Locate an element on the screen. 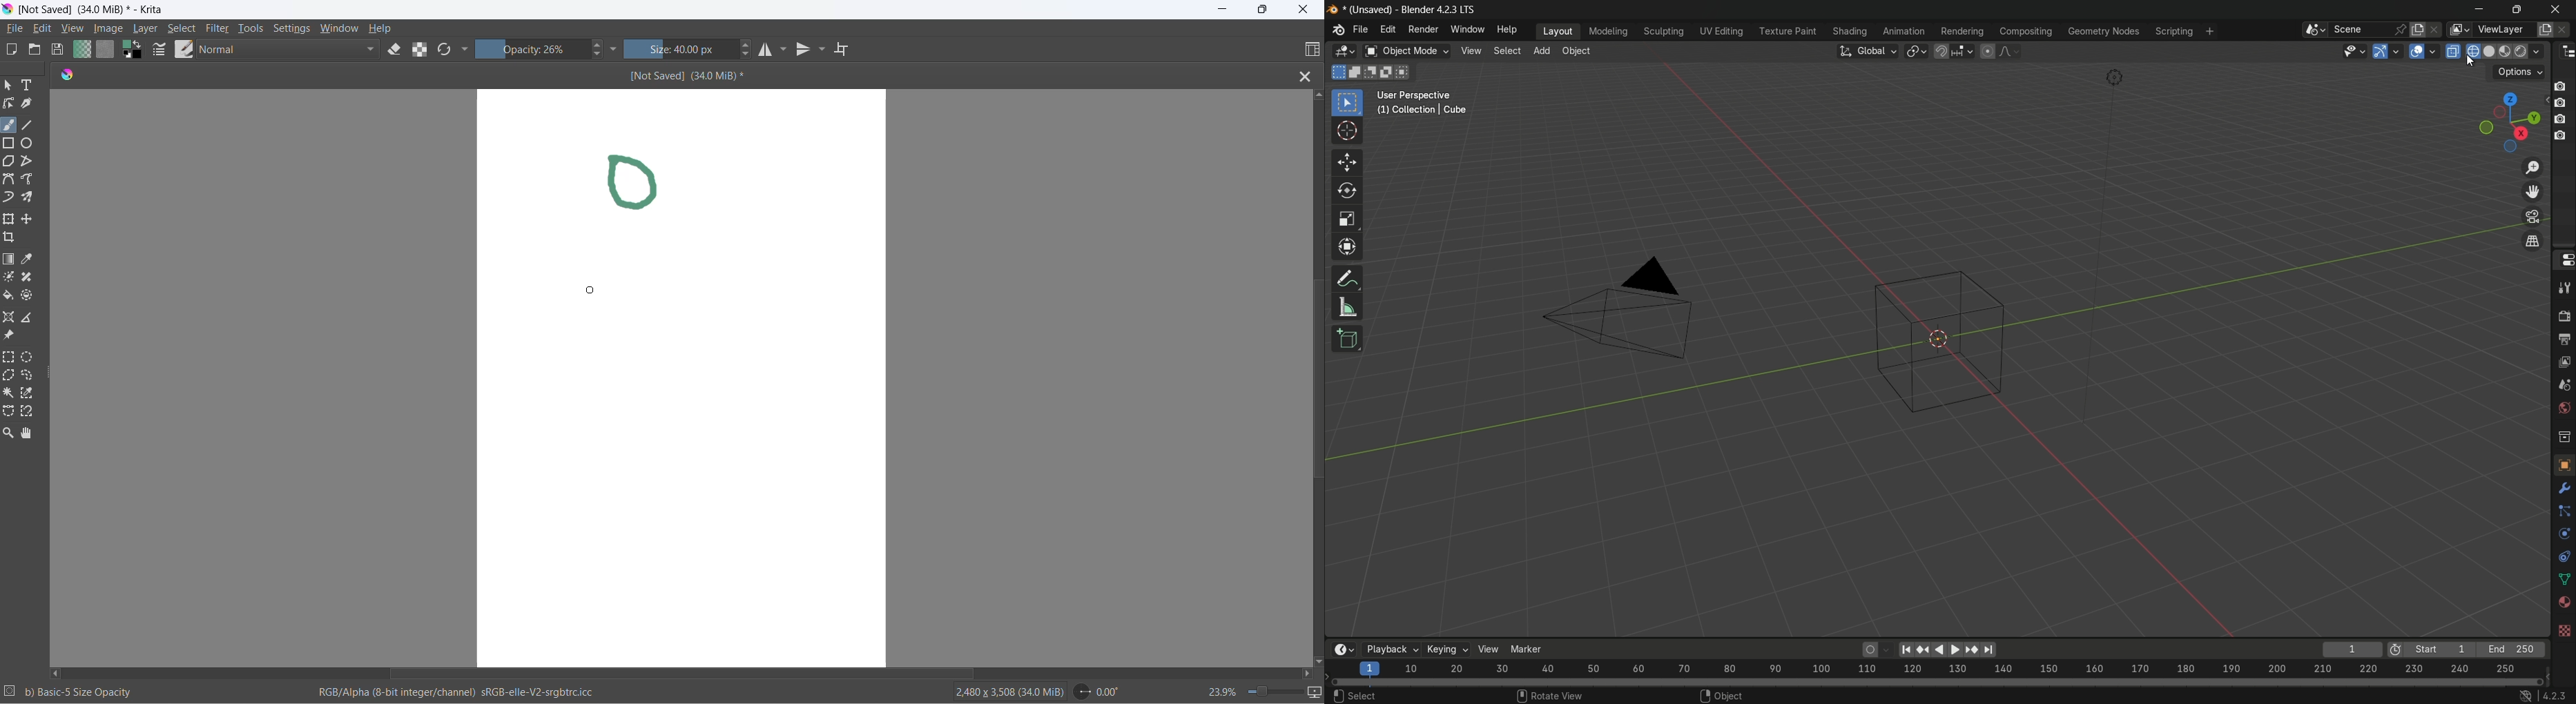 Image resolution: width=2576 pixels, height=728 pixels. app icon is located at coordinates (69, 75).